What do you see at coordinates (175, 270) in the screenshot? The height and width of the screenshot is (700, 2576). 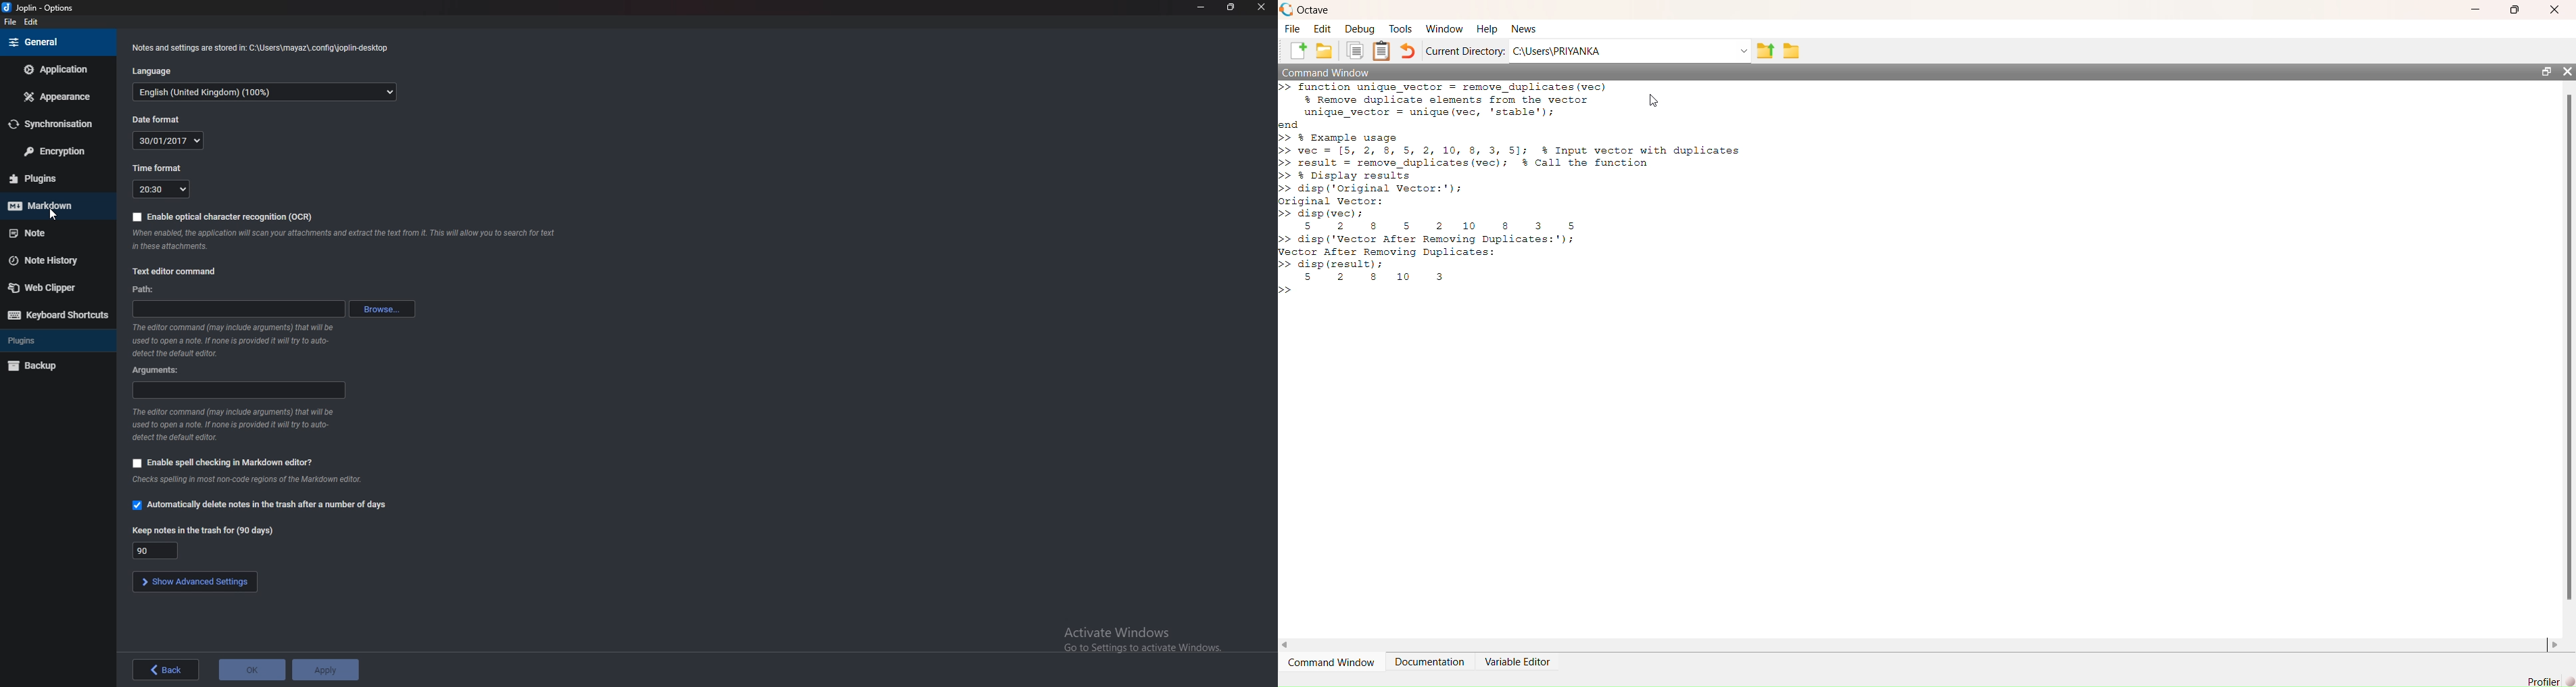 I see `Text editor command` at bounding box center [175, 270].